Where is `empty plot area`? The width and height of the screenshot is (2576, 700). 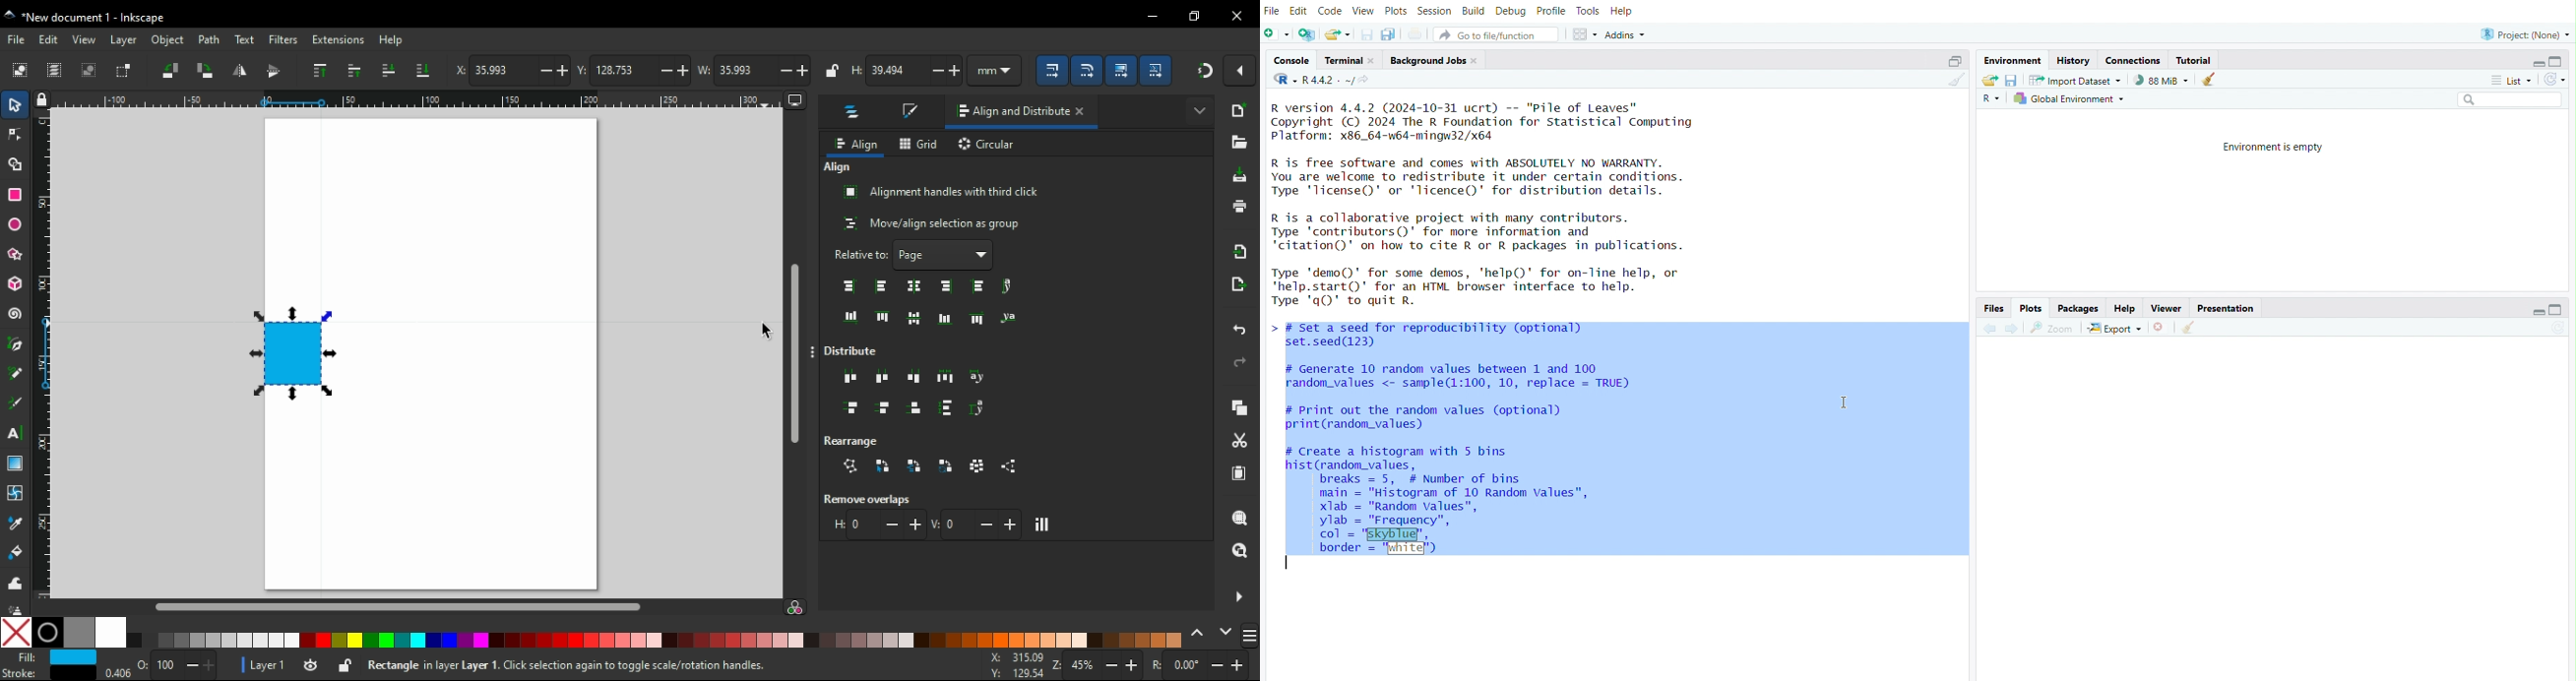
empty plot area is located at coordinates (2276, 508).